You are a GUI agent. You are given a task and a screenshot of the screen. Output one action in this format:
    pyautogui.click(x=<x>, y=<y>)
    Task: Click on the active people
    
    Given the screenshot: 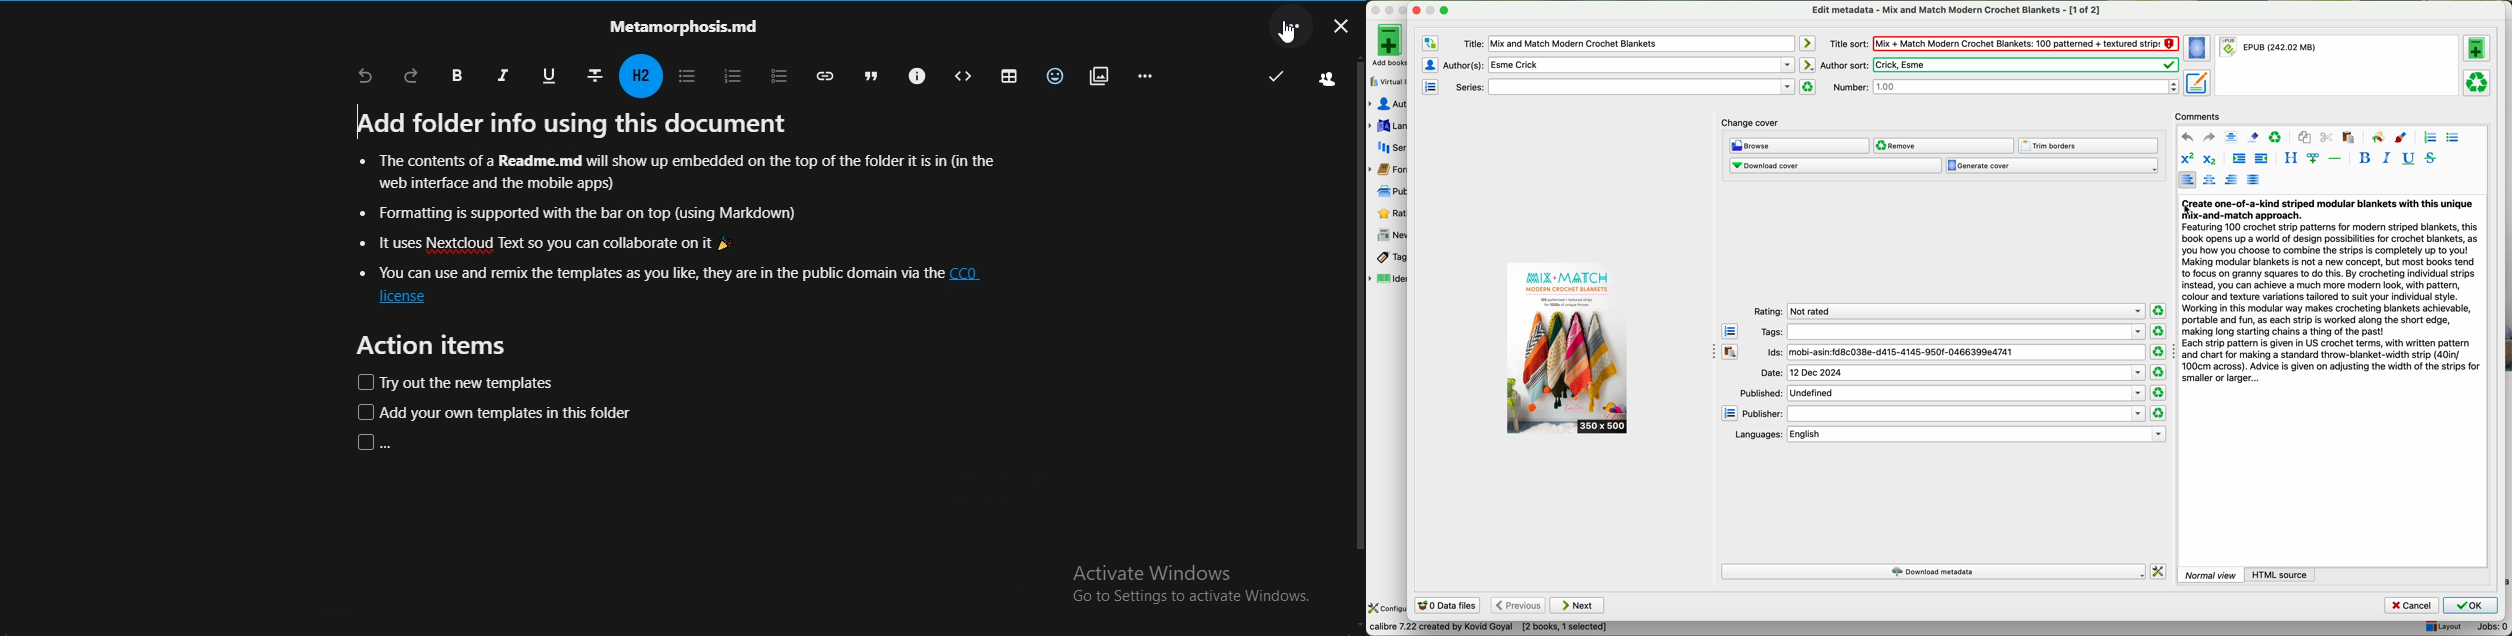 What is the action you would take?
    pyautogui.click(x=1323, y=80)
    